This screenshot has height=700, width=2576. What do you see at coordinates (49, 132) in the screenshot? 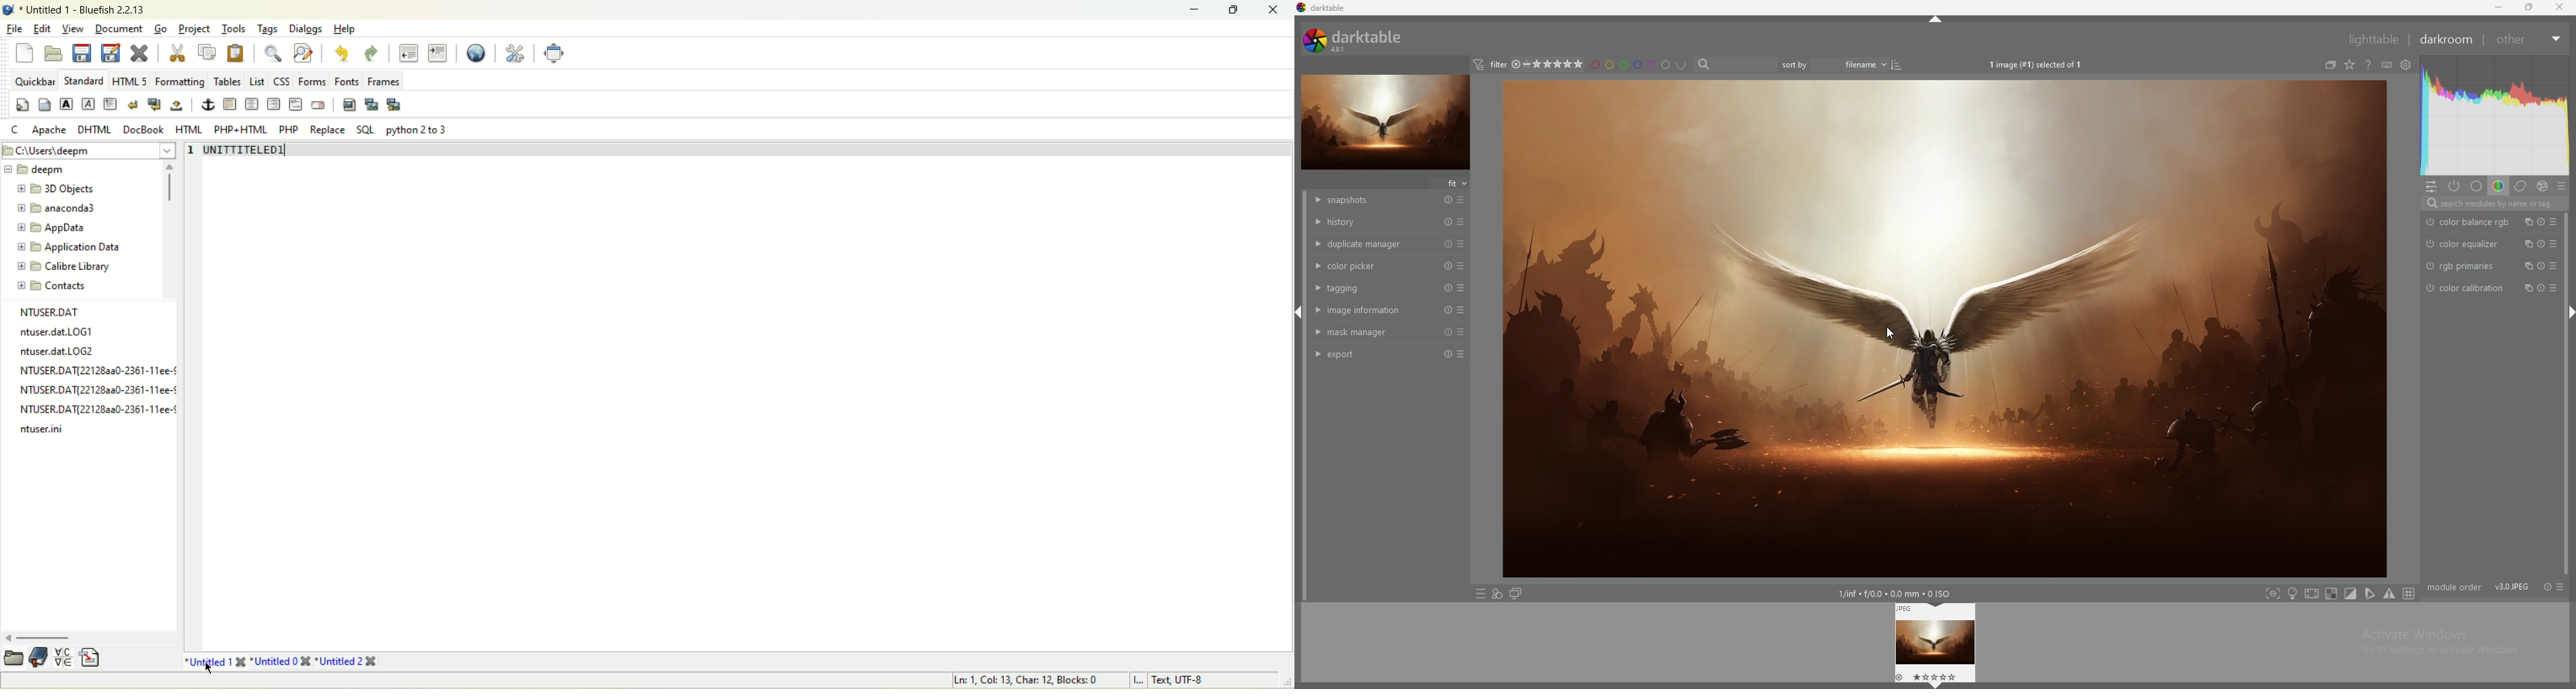
I see `Apache` at bounding box center [49, 132].